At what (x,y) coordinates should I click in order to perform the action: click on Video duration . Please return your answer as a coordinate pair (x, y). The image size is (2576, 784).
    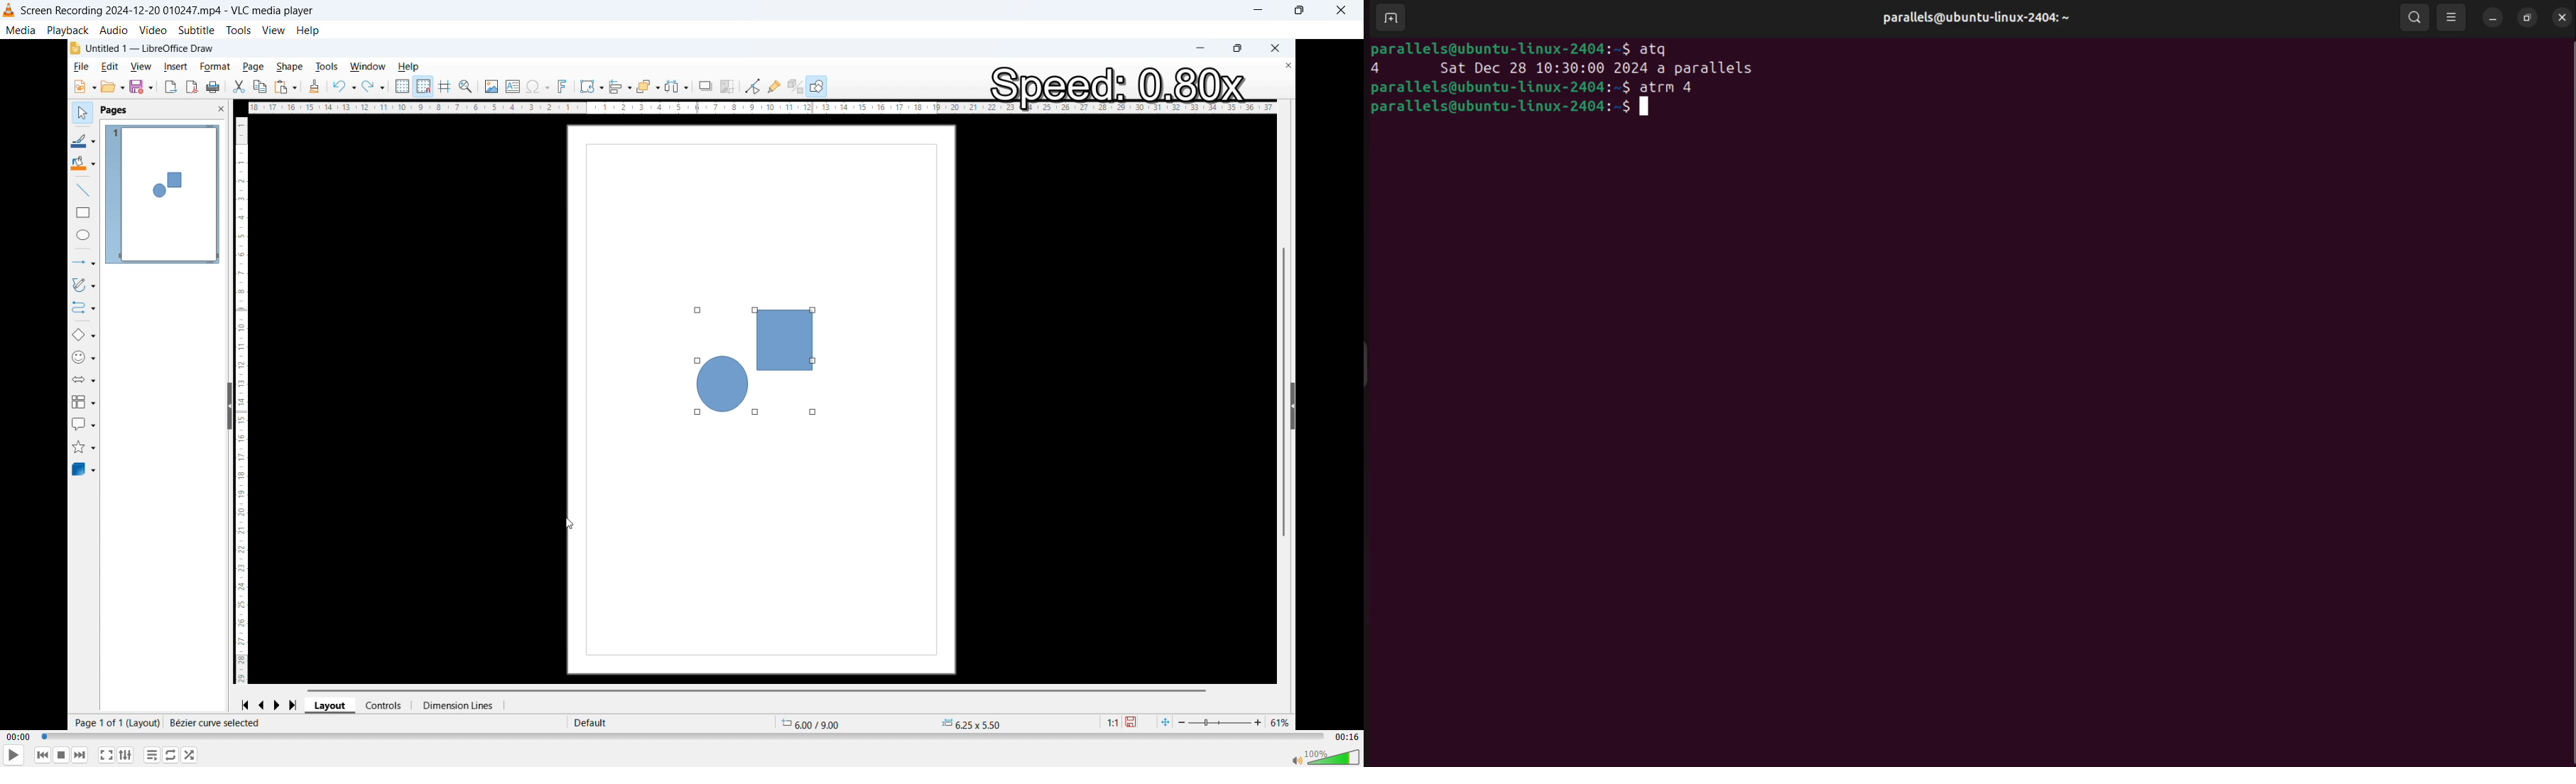
    Looking at the image, I should click on (1346, 737).